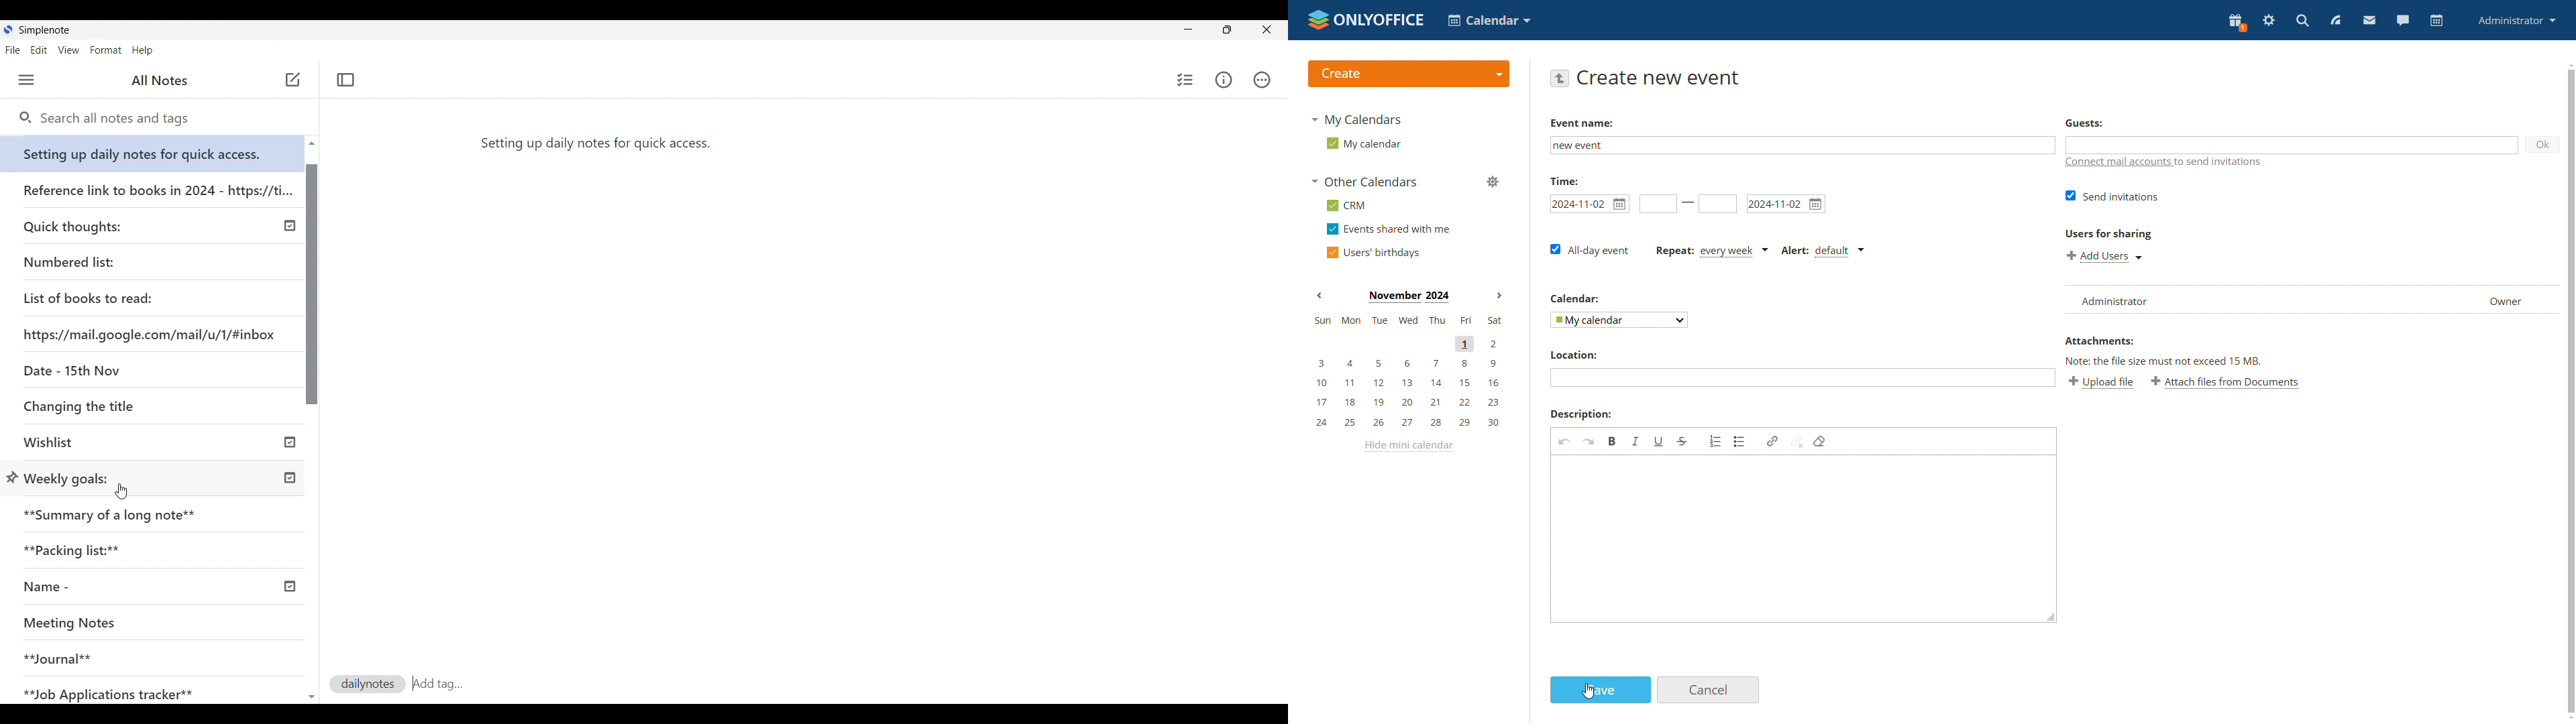 This screenshot has width=2576, height=728. I want to click on Format menu, so click(106, 50).